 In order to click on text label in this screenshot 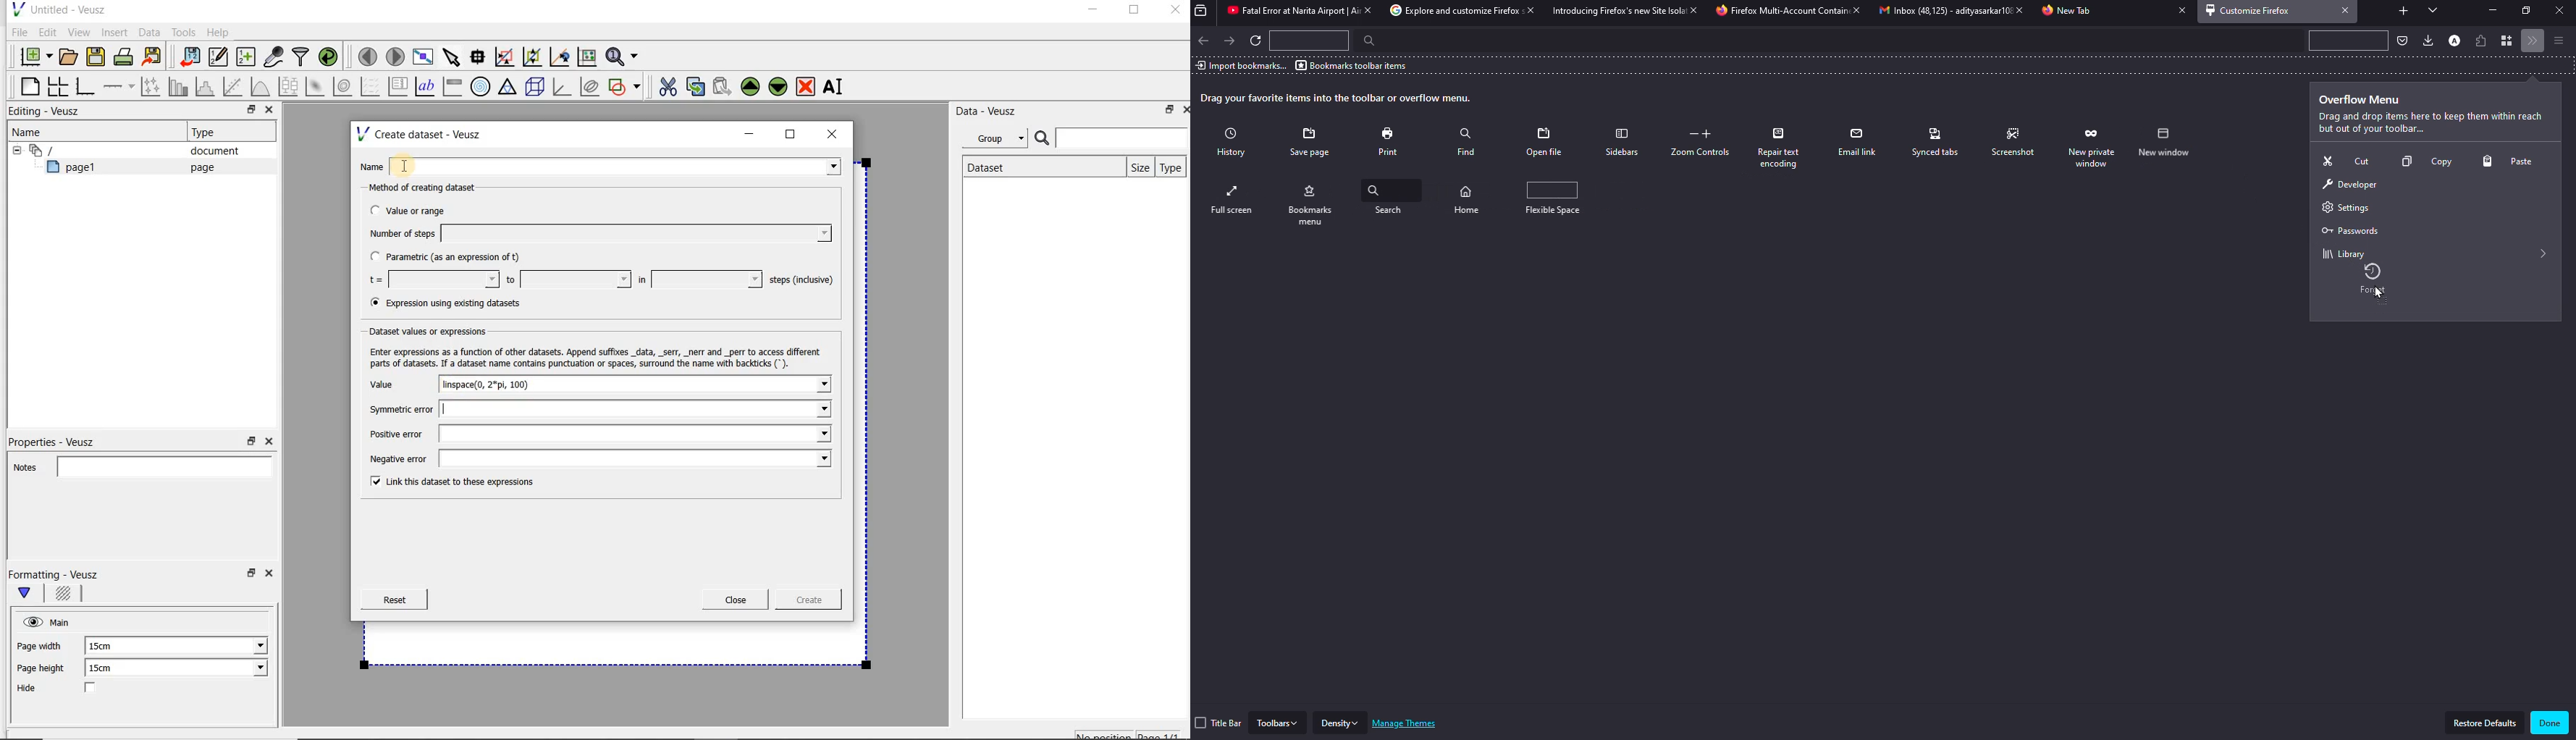, I will do `click(427, 86)`.